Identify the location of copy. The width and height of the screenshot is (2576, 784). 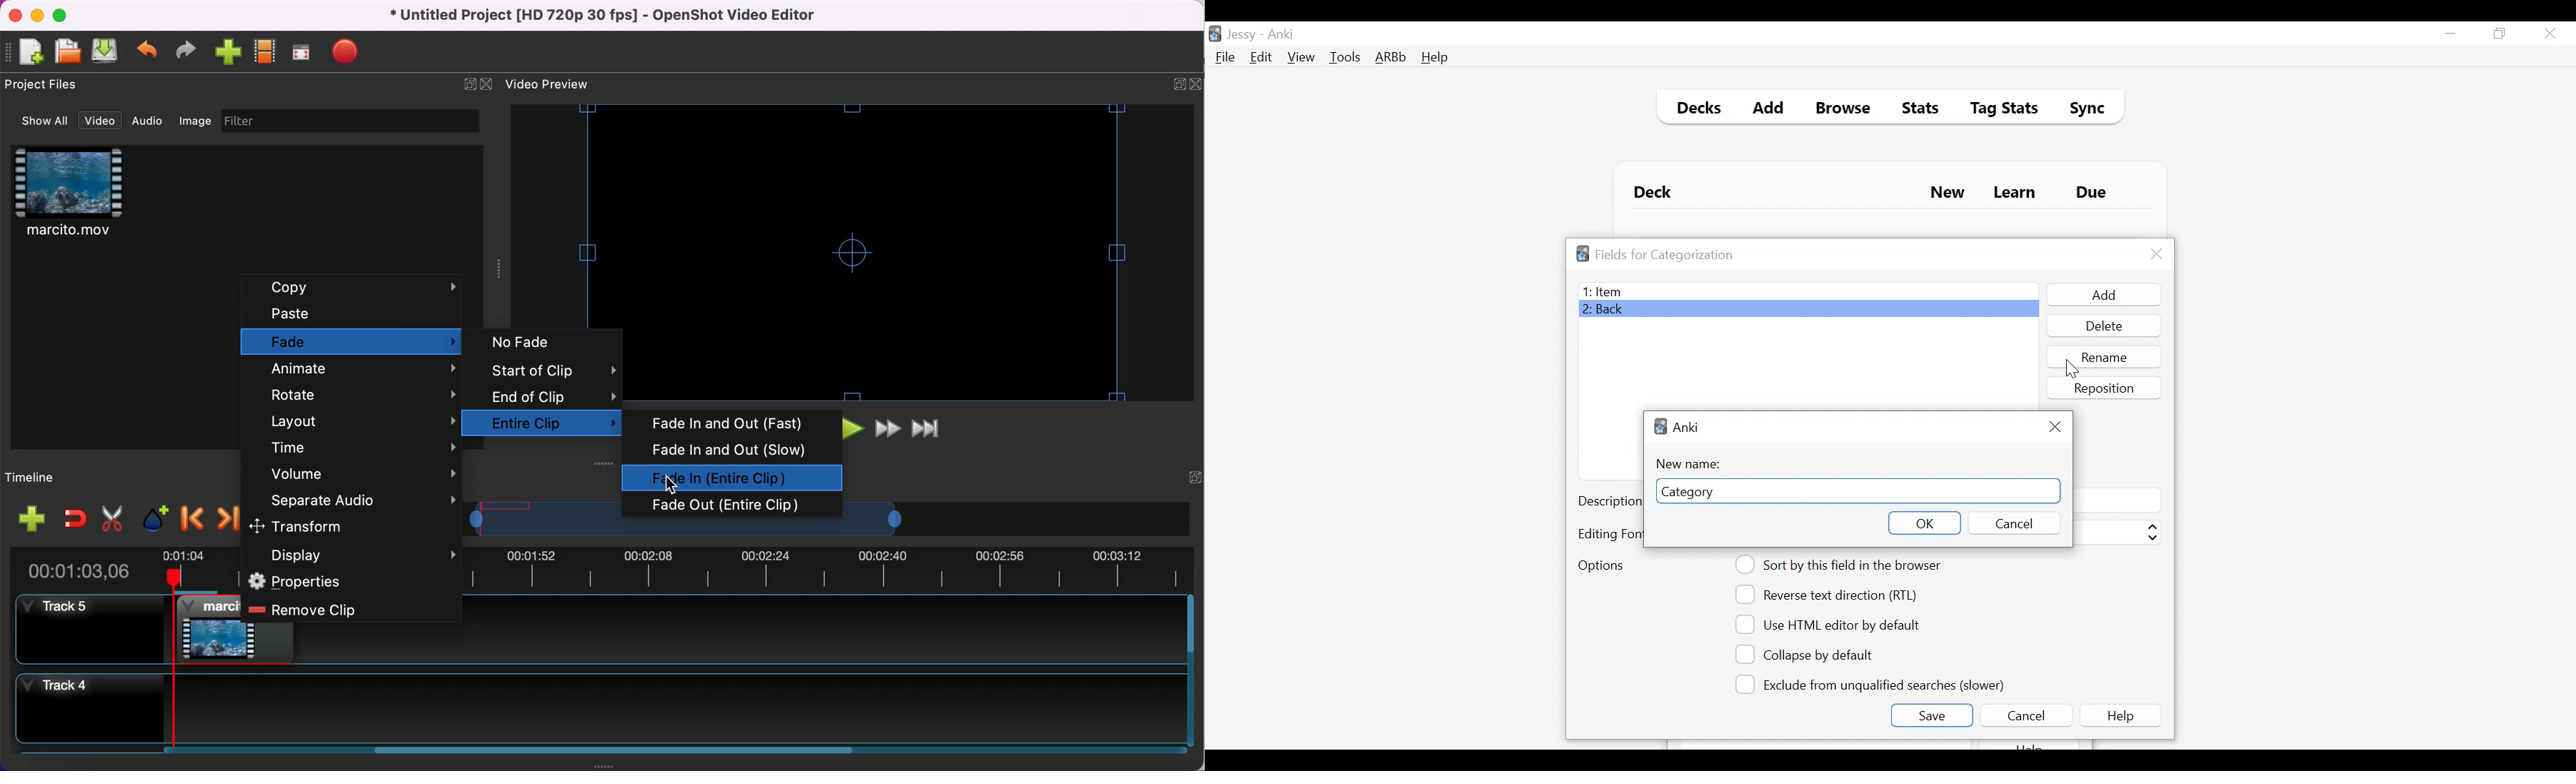
(359, 287).